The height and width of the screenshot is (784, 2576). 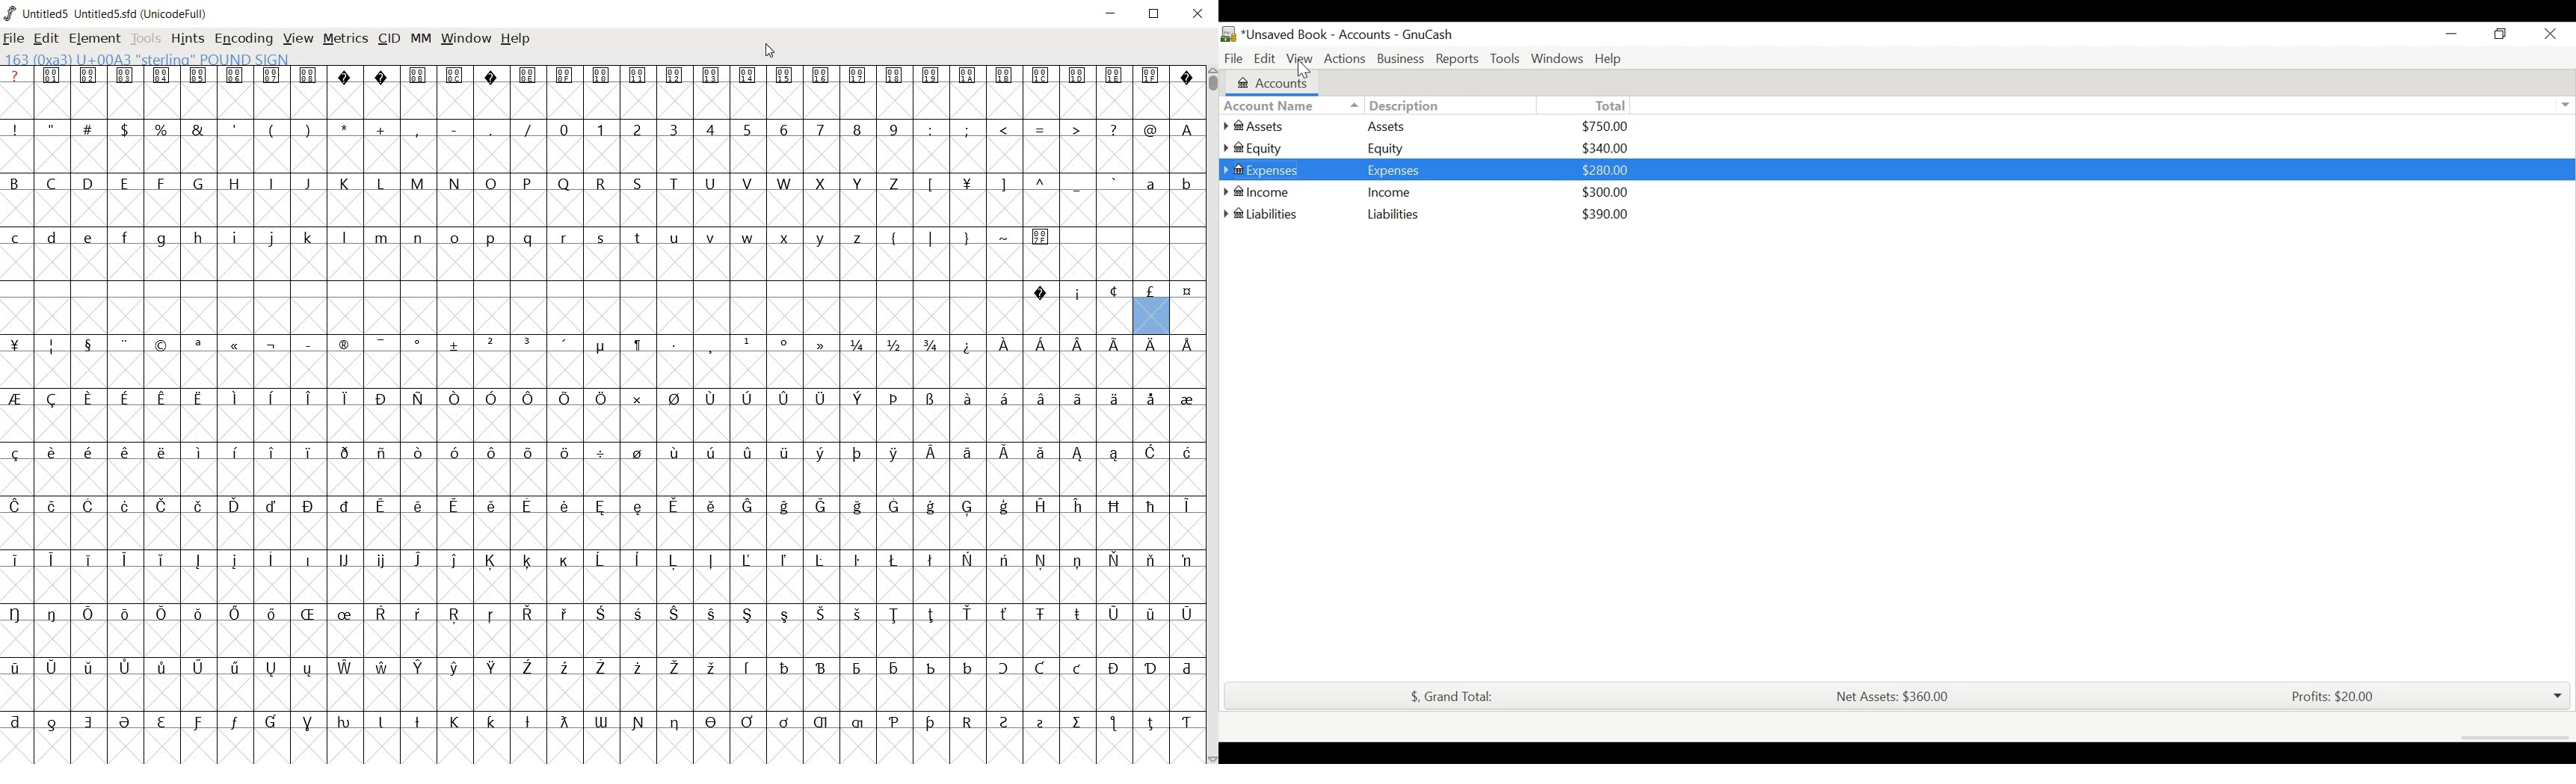 What do you see at coordinates (125, 508) in the screenshot?
I see `Symbol` at bounding box center [125, 508].